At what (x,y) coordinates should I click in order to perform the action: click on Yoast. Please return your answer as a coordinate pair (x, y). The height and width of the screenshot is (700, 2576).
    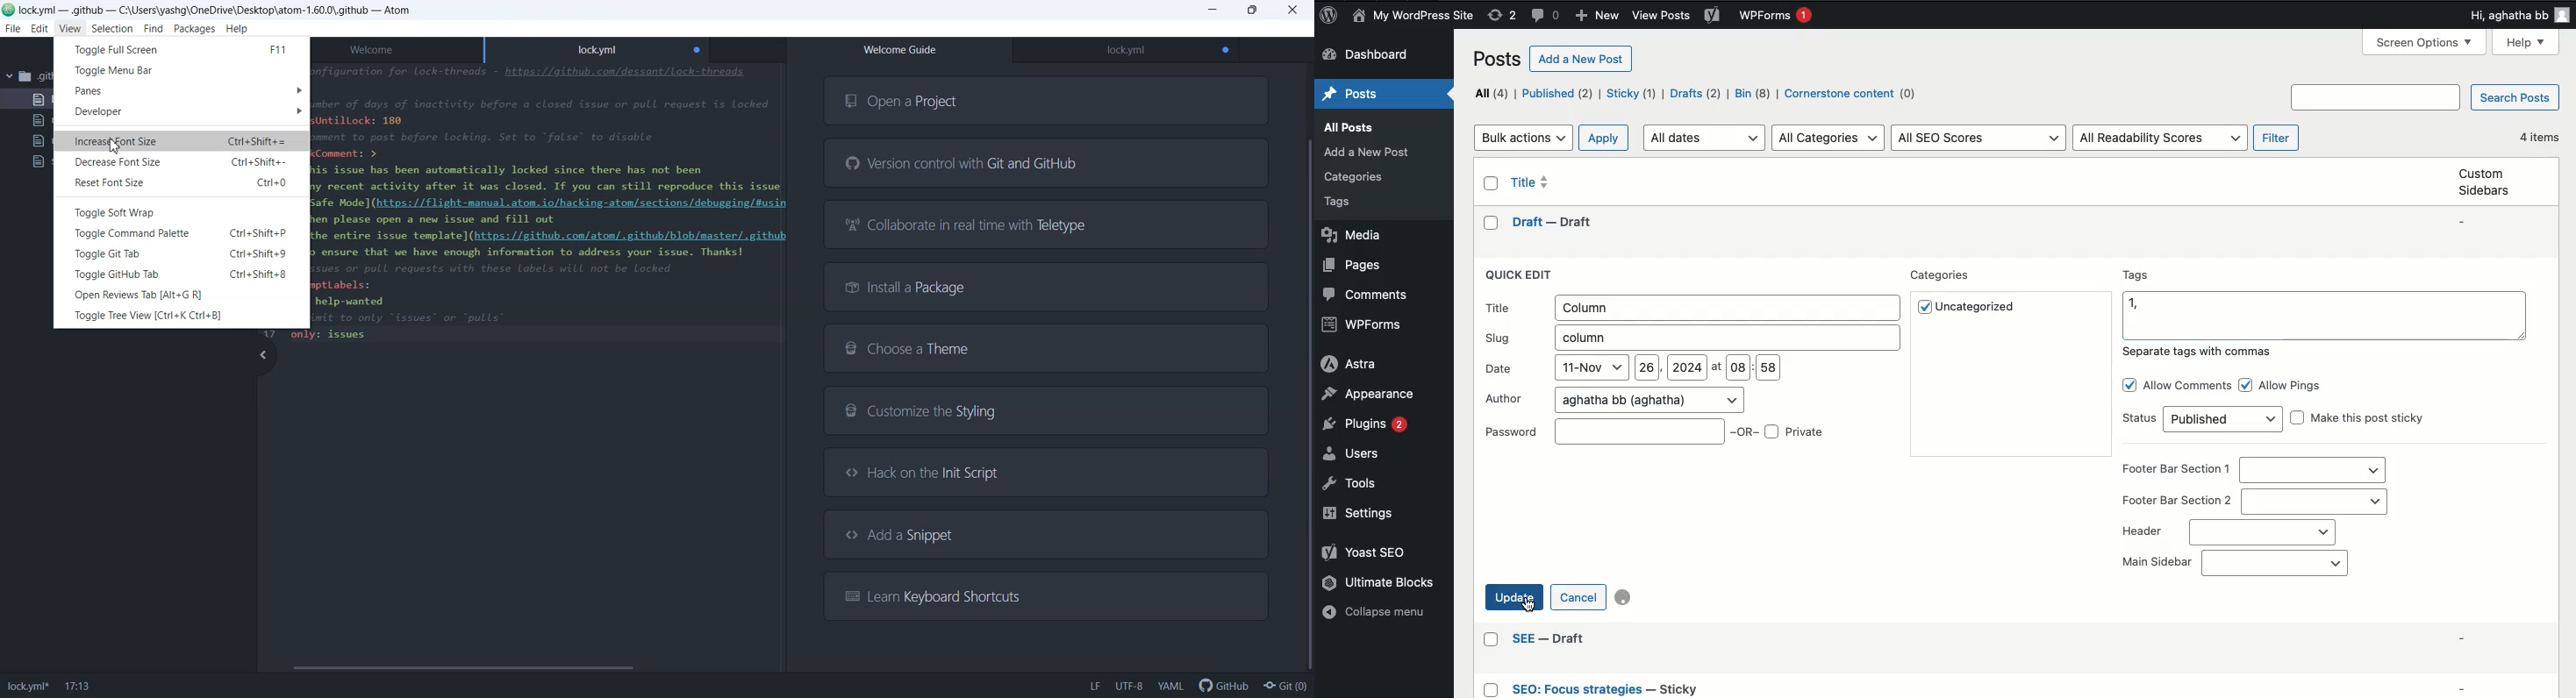
    Looking at the image, I should click on (1370, 555).